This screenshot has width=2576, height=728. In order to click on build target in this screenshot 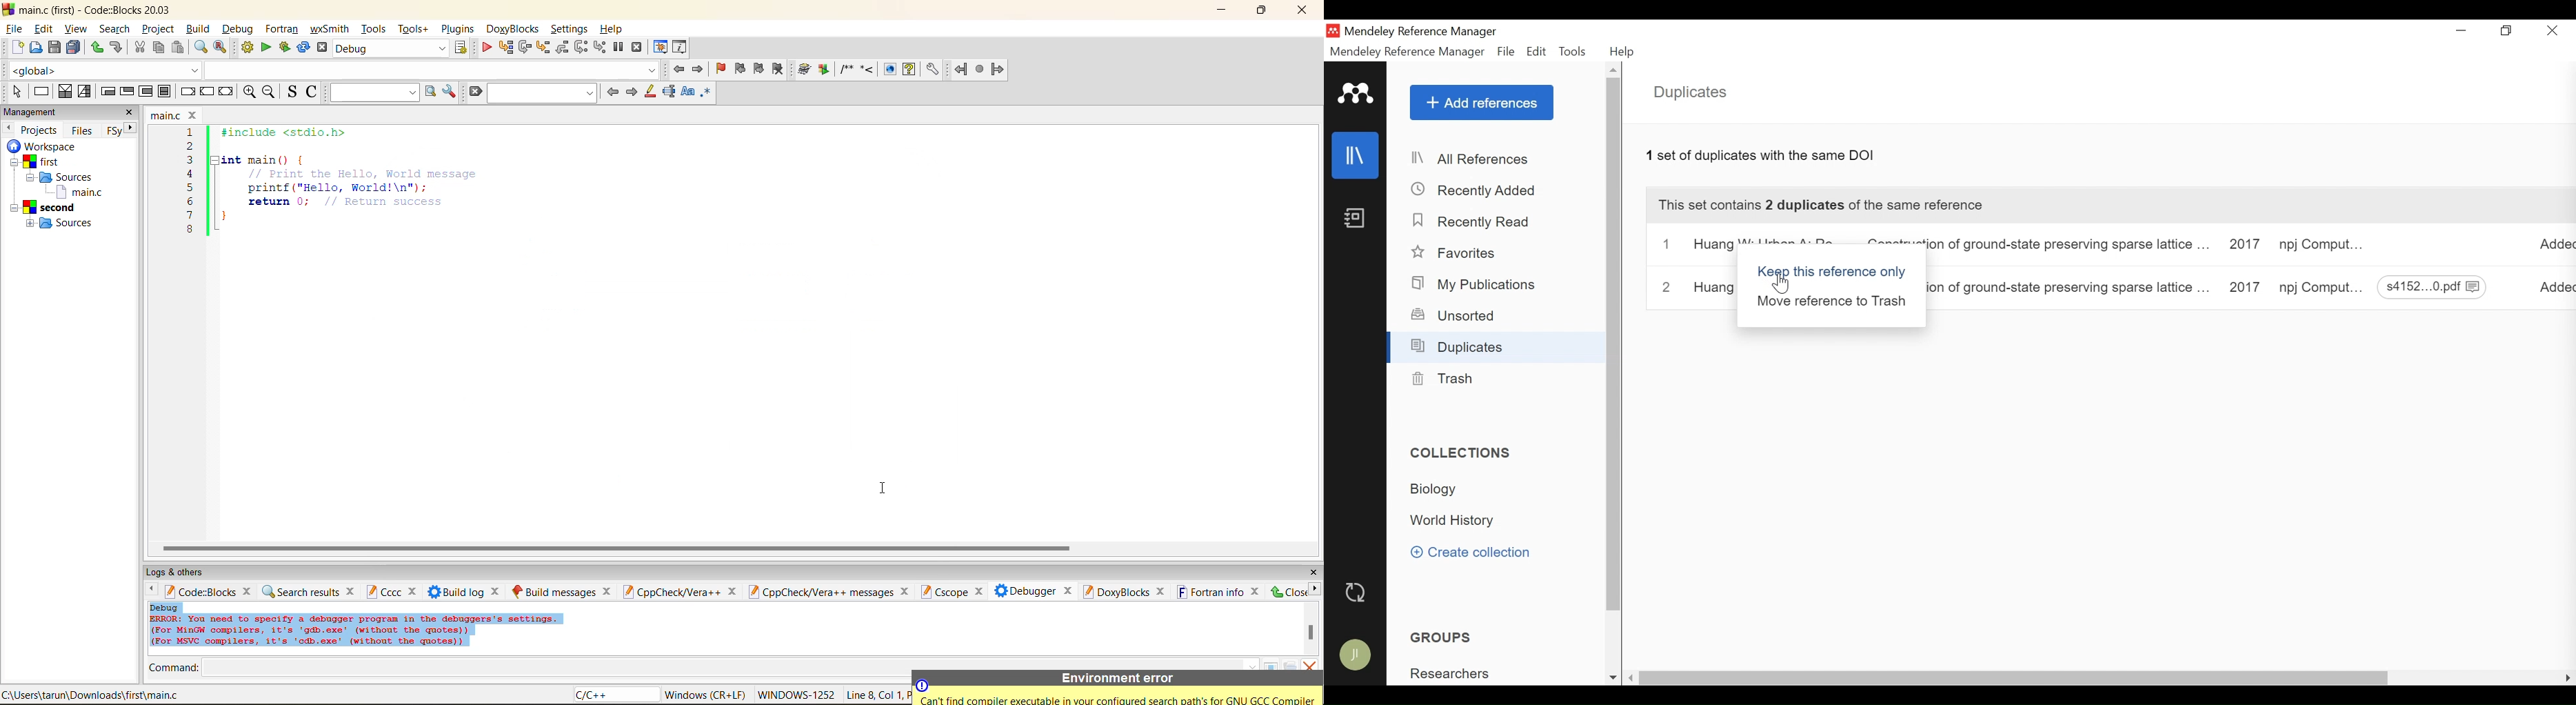, I will do `click(392, 48)`.